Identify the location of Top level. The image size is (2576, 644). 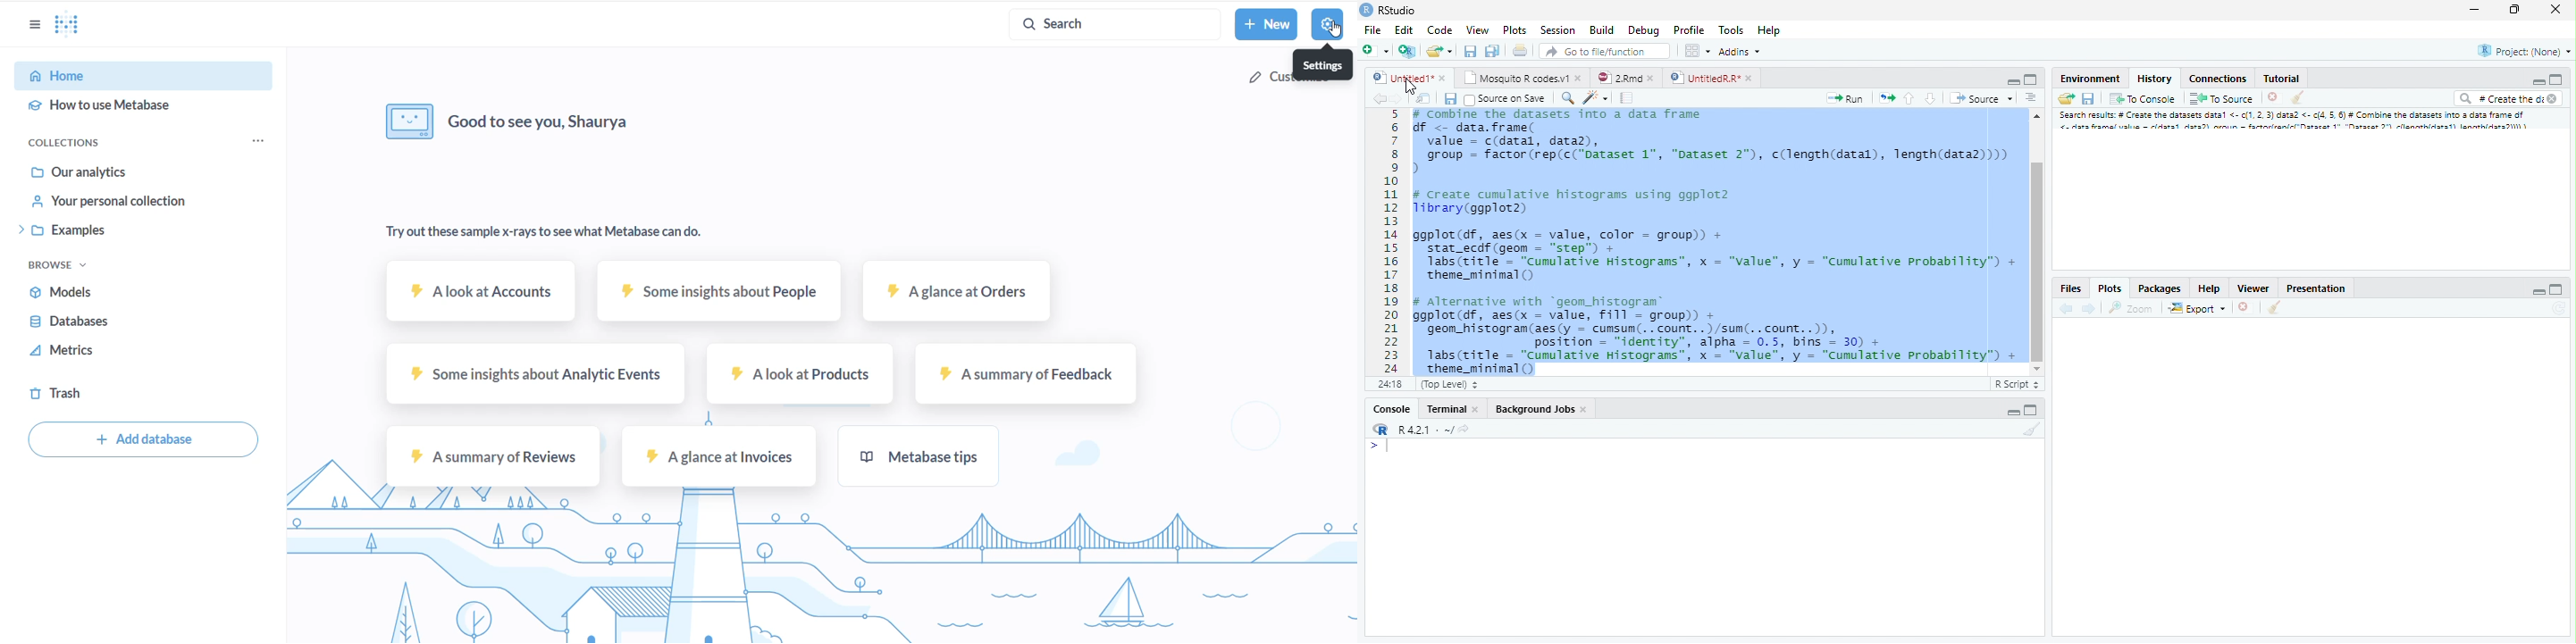
(1451, 382).